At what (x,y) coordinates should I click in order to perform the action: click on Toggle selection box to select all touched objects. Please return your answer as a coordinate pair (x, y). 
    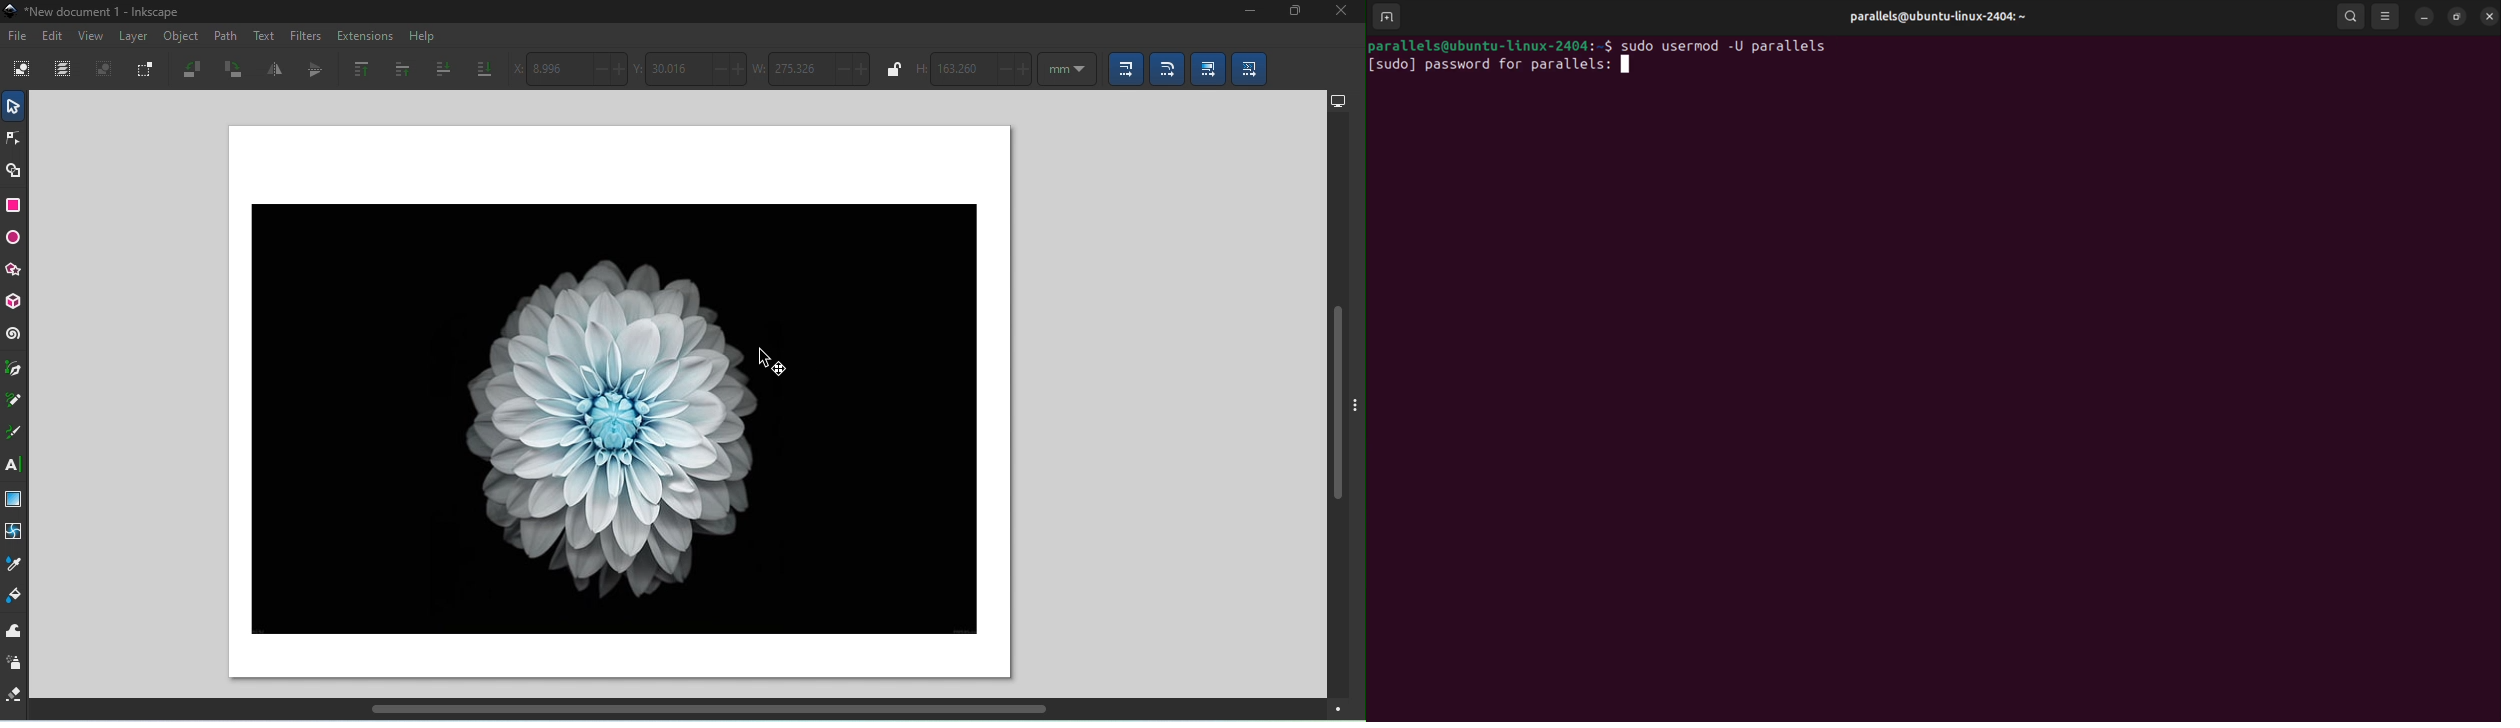
    Looking at the image, I should click on (147, 69).